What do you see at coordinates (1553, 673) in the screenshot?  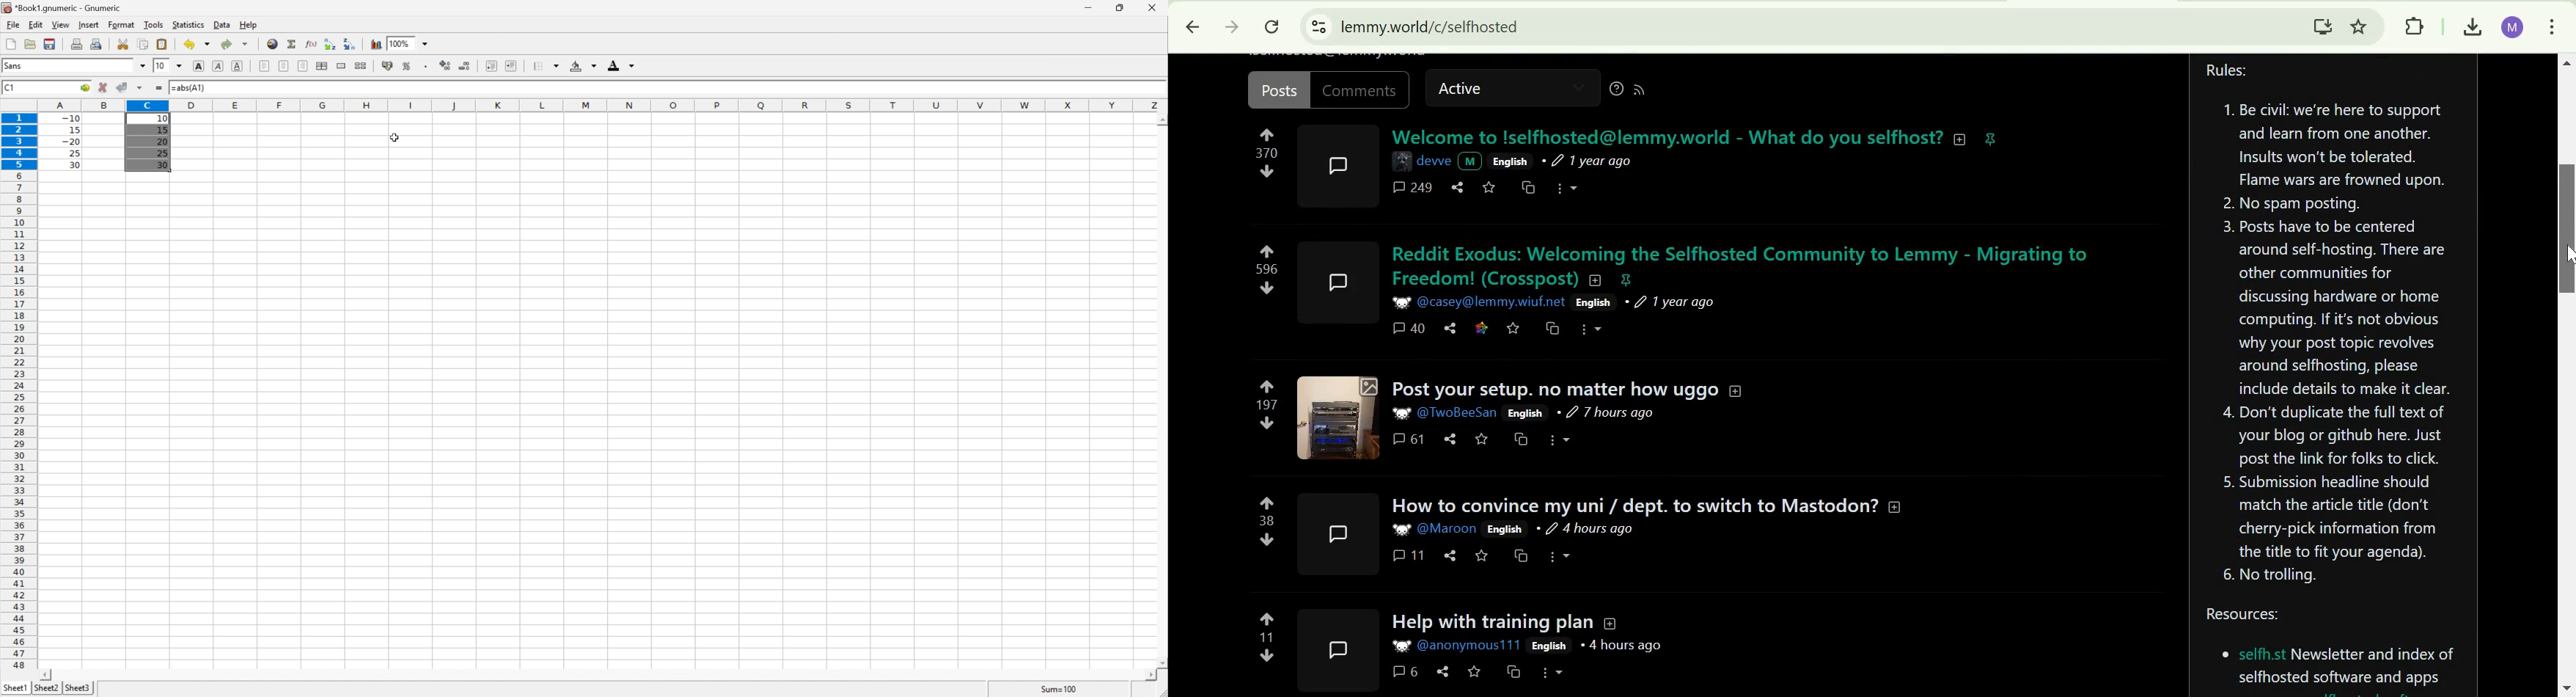 I see `More` at bounding box center [1553, 673].